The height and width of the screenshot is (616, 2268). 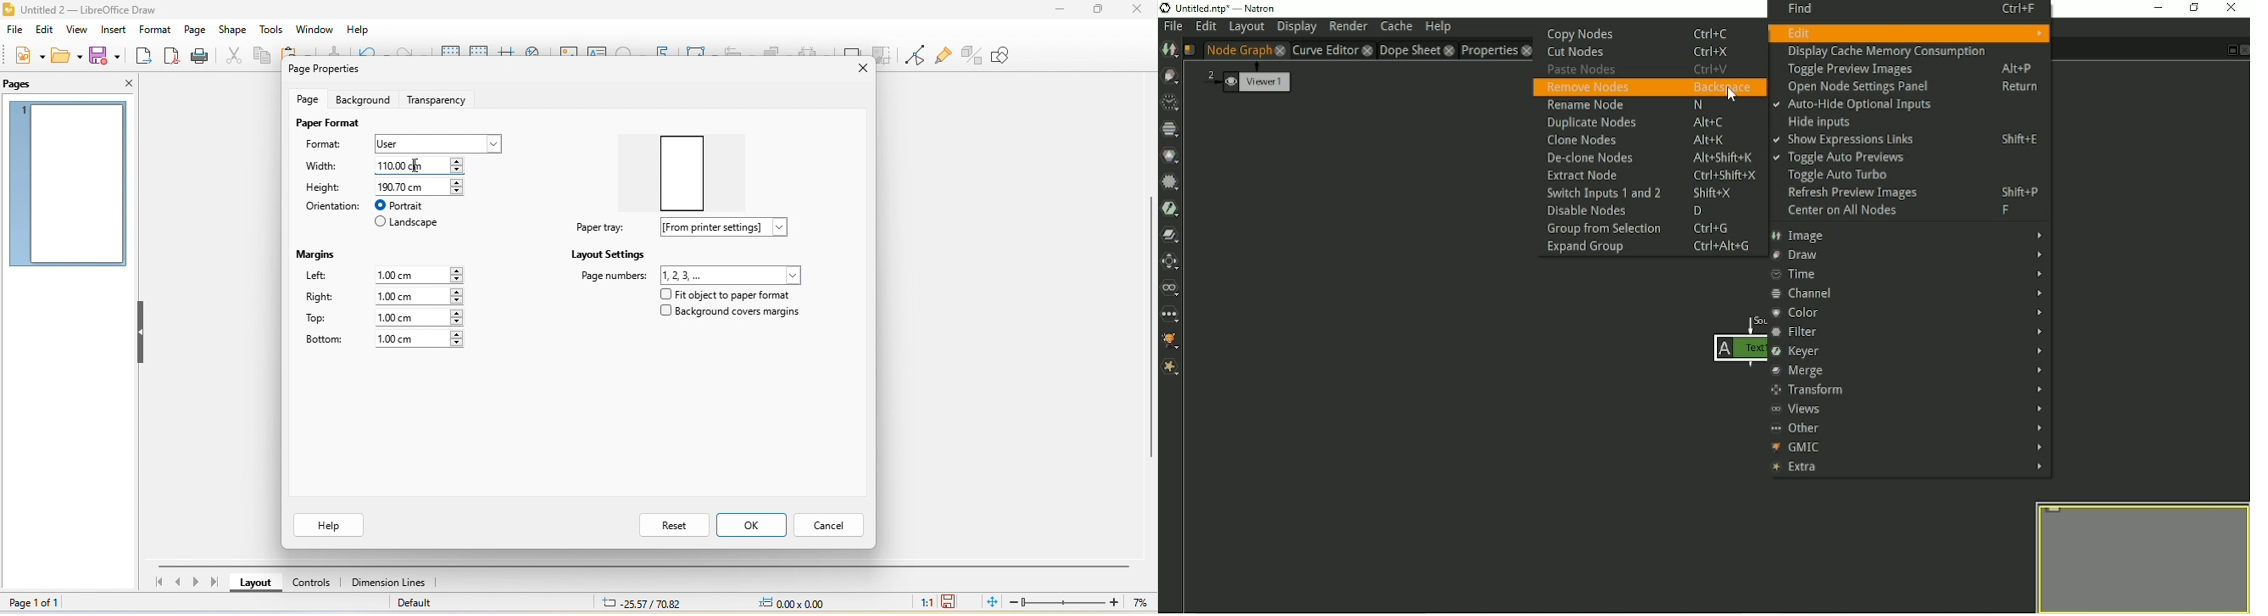 I want to click on paper, so click(x=689, y=167).